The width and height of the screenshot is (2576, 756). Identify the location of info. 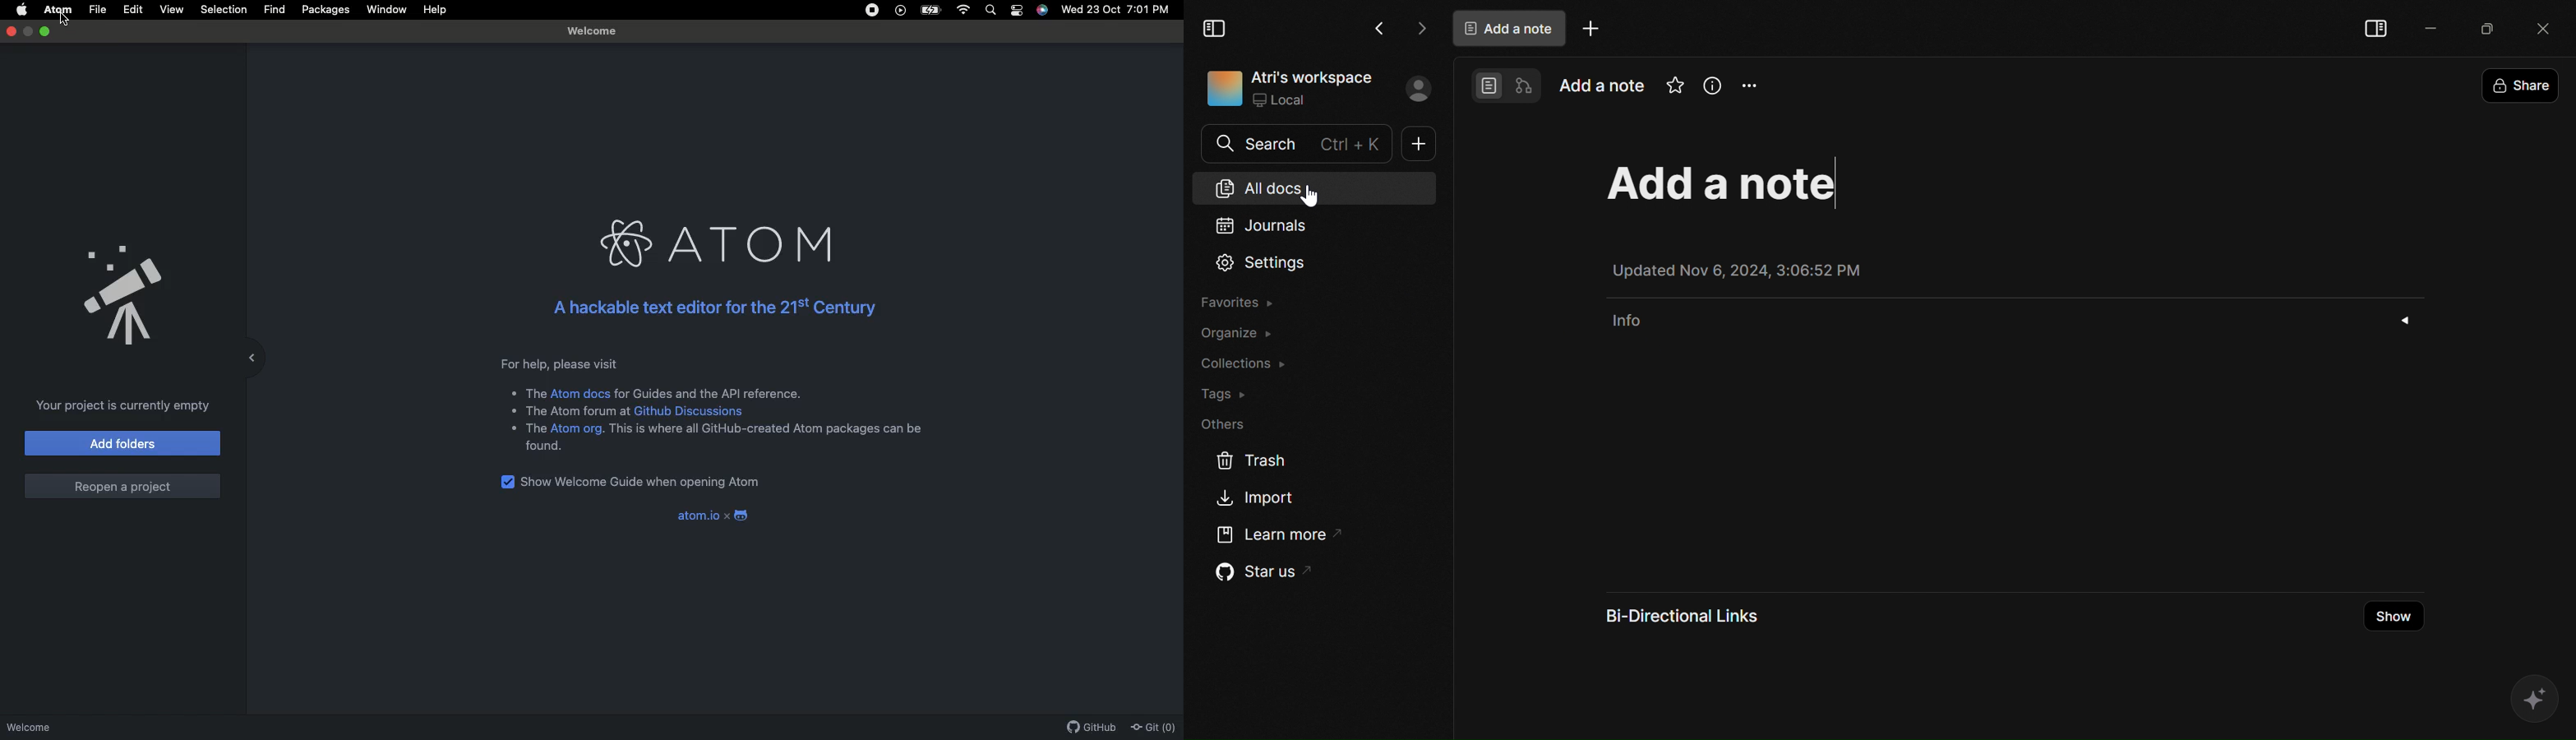
(1631, 320).